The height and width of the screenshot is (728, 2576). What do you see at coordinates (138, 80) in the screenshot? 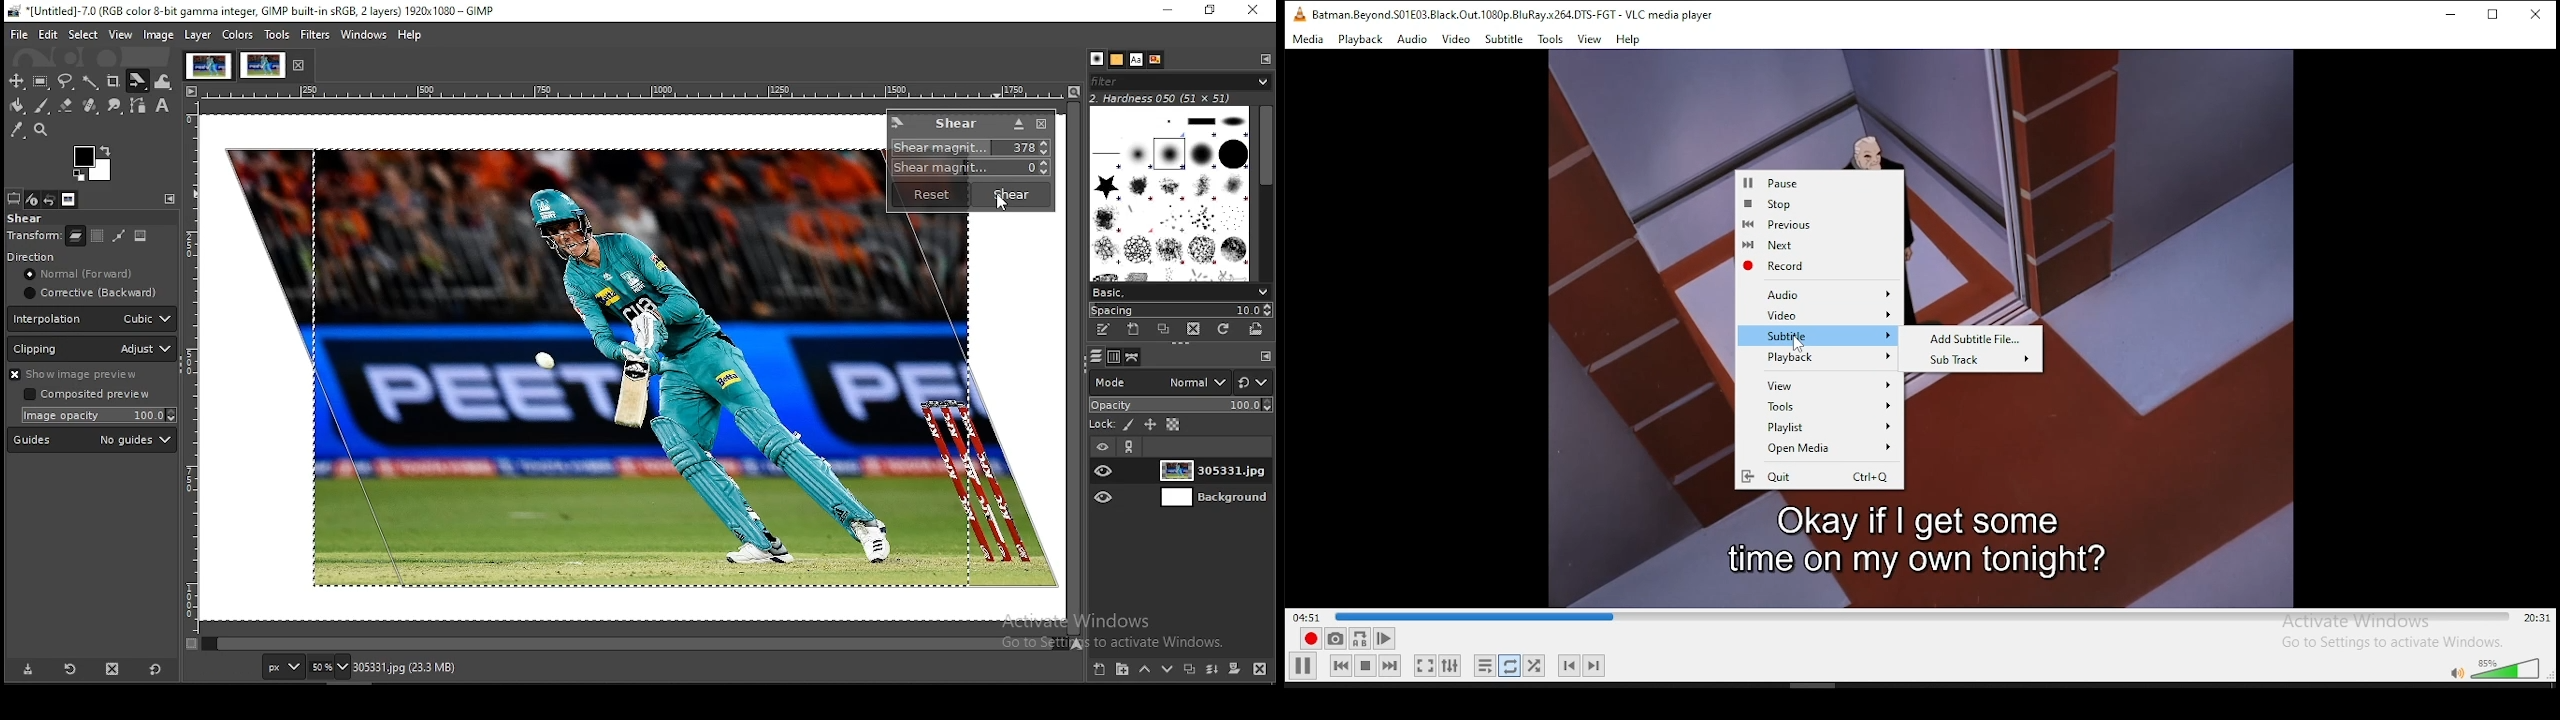
I see `shear tool` at bounding box center [138, 80].